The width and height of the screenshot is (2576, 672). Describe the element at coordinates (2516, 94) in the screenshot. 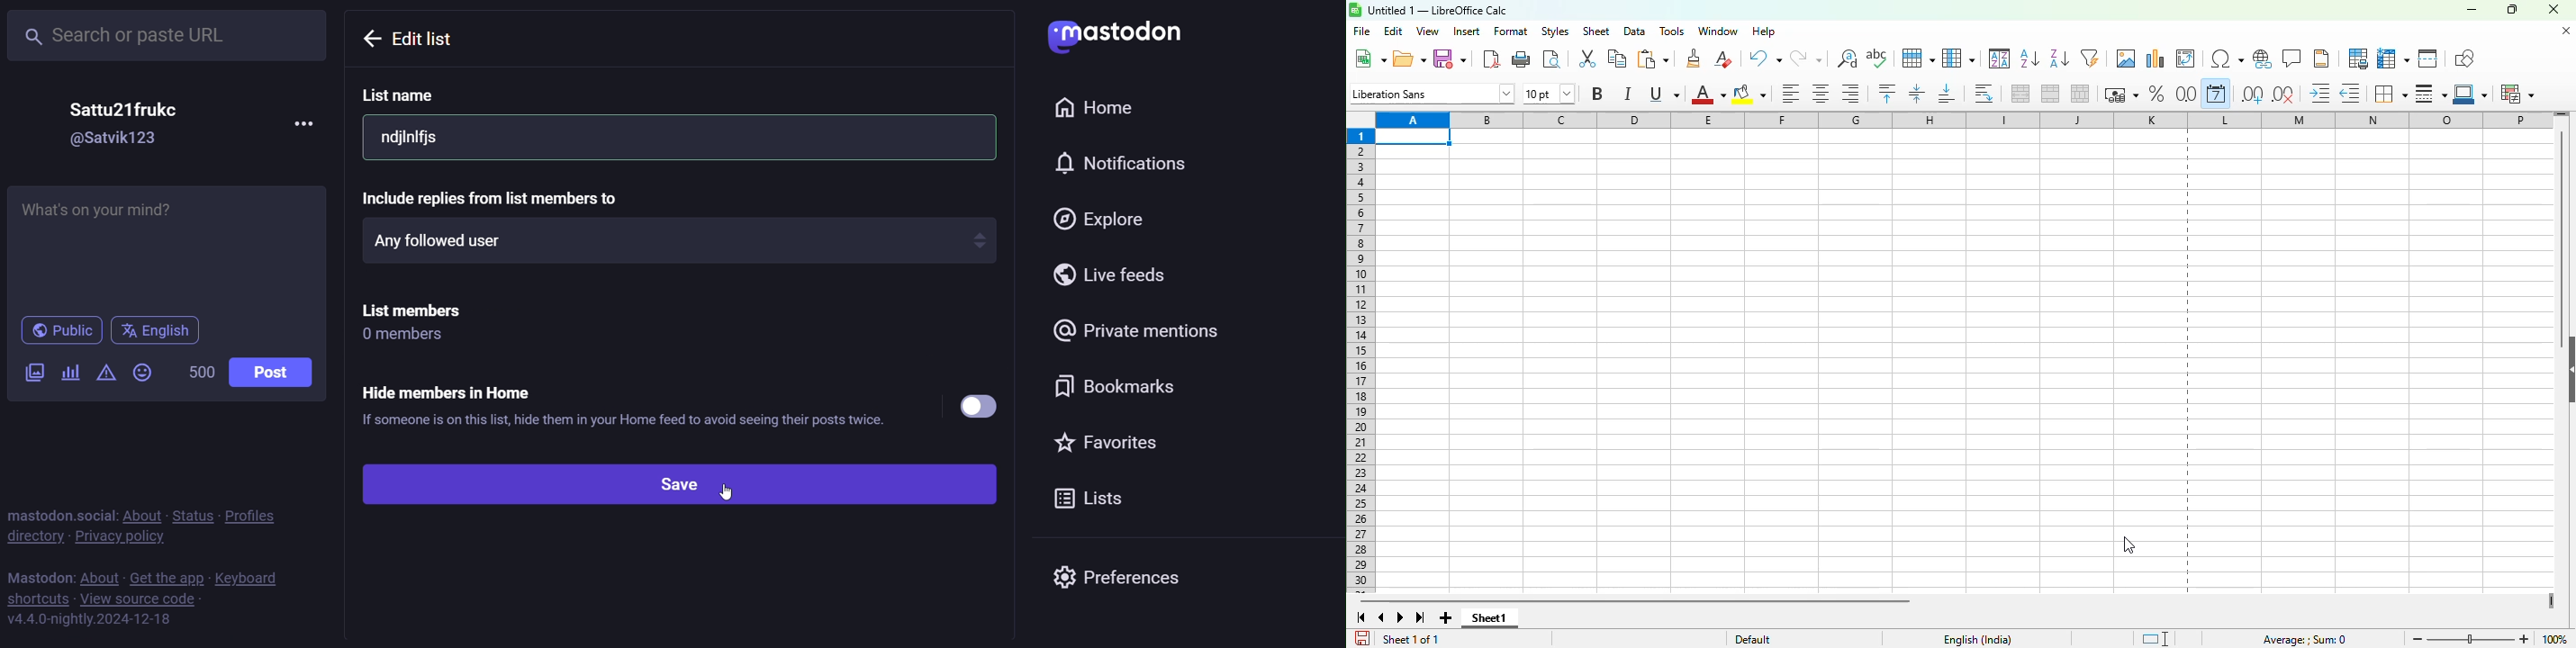

I see `conditional` at that location.